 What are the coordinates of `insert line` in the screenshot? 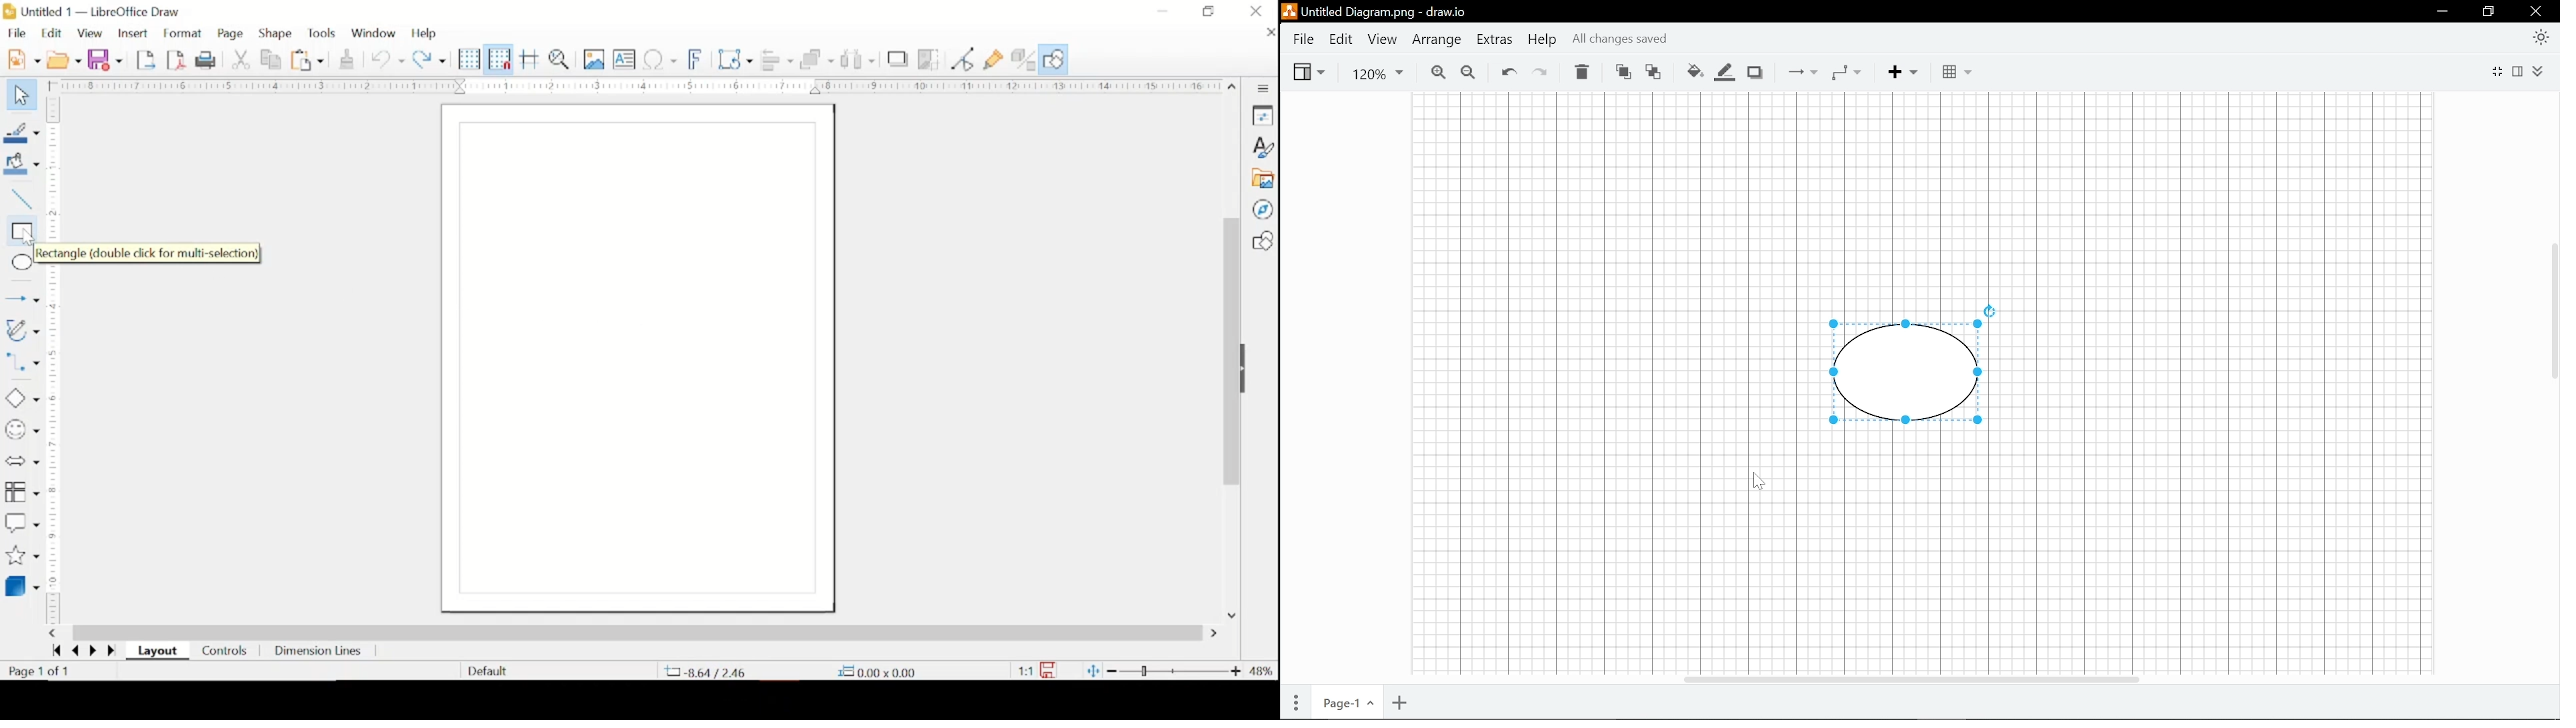 It's located at (22, 300).